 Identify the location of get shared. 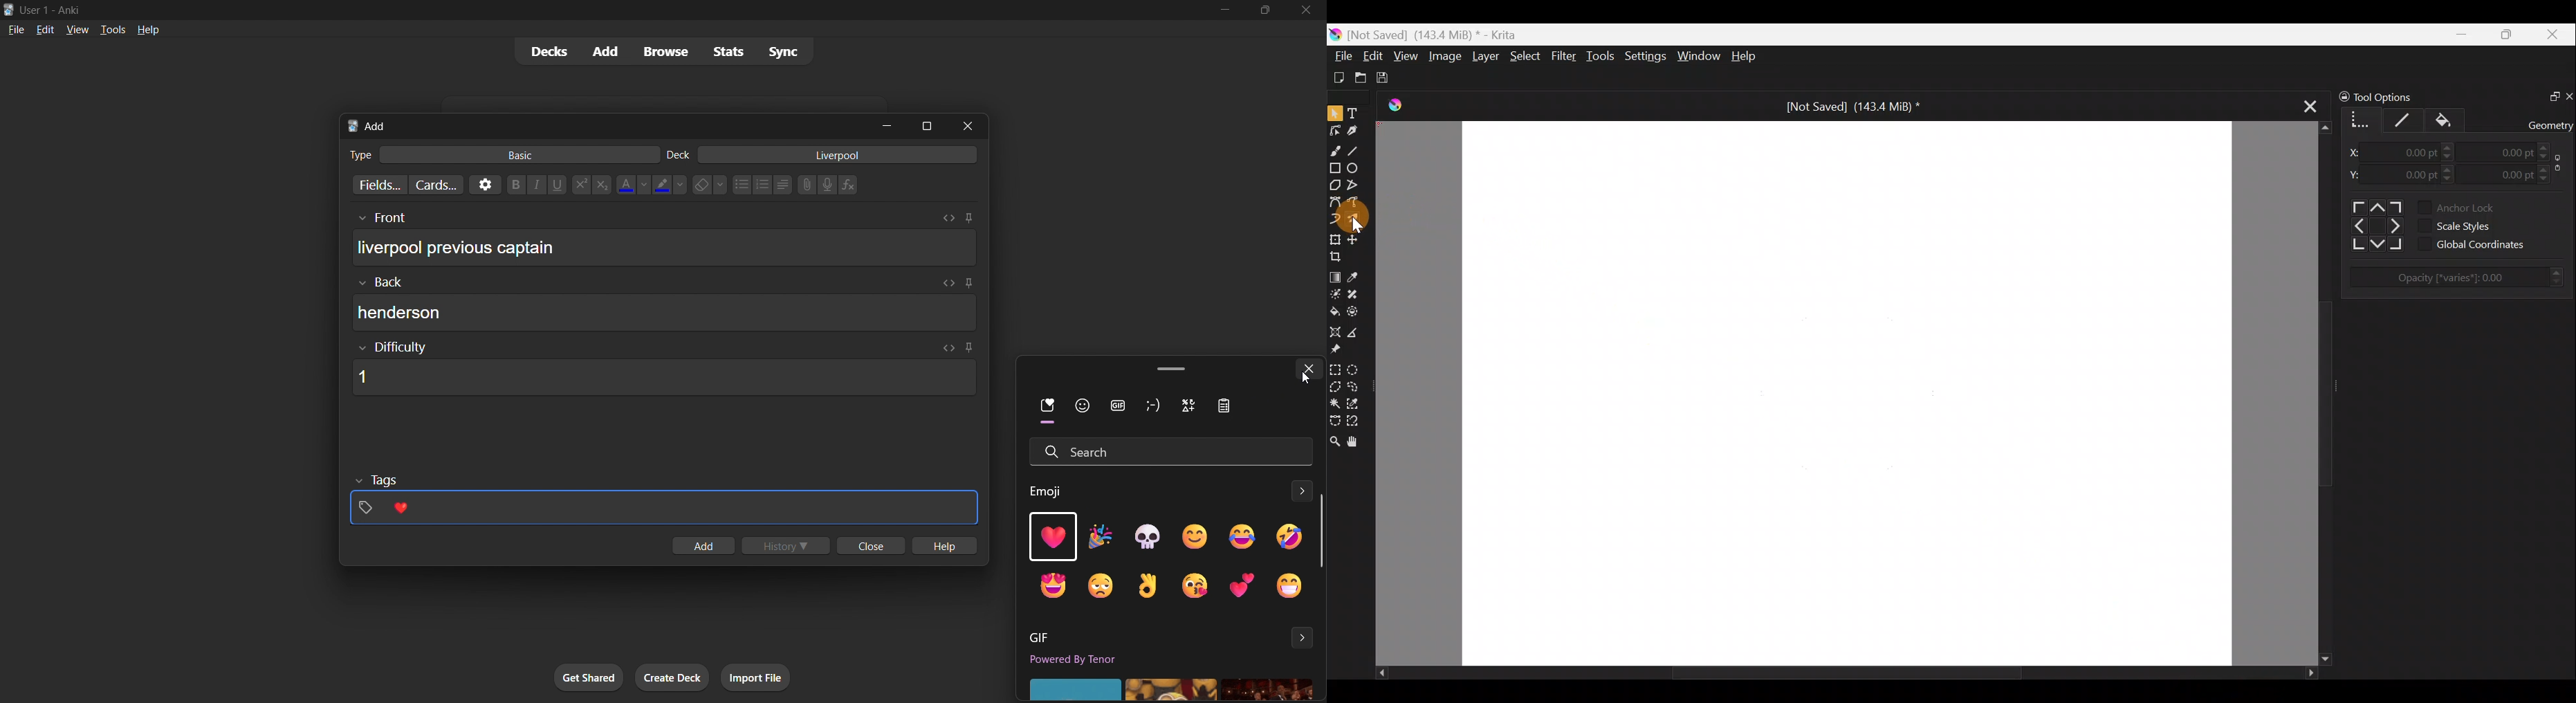
(590, 678).